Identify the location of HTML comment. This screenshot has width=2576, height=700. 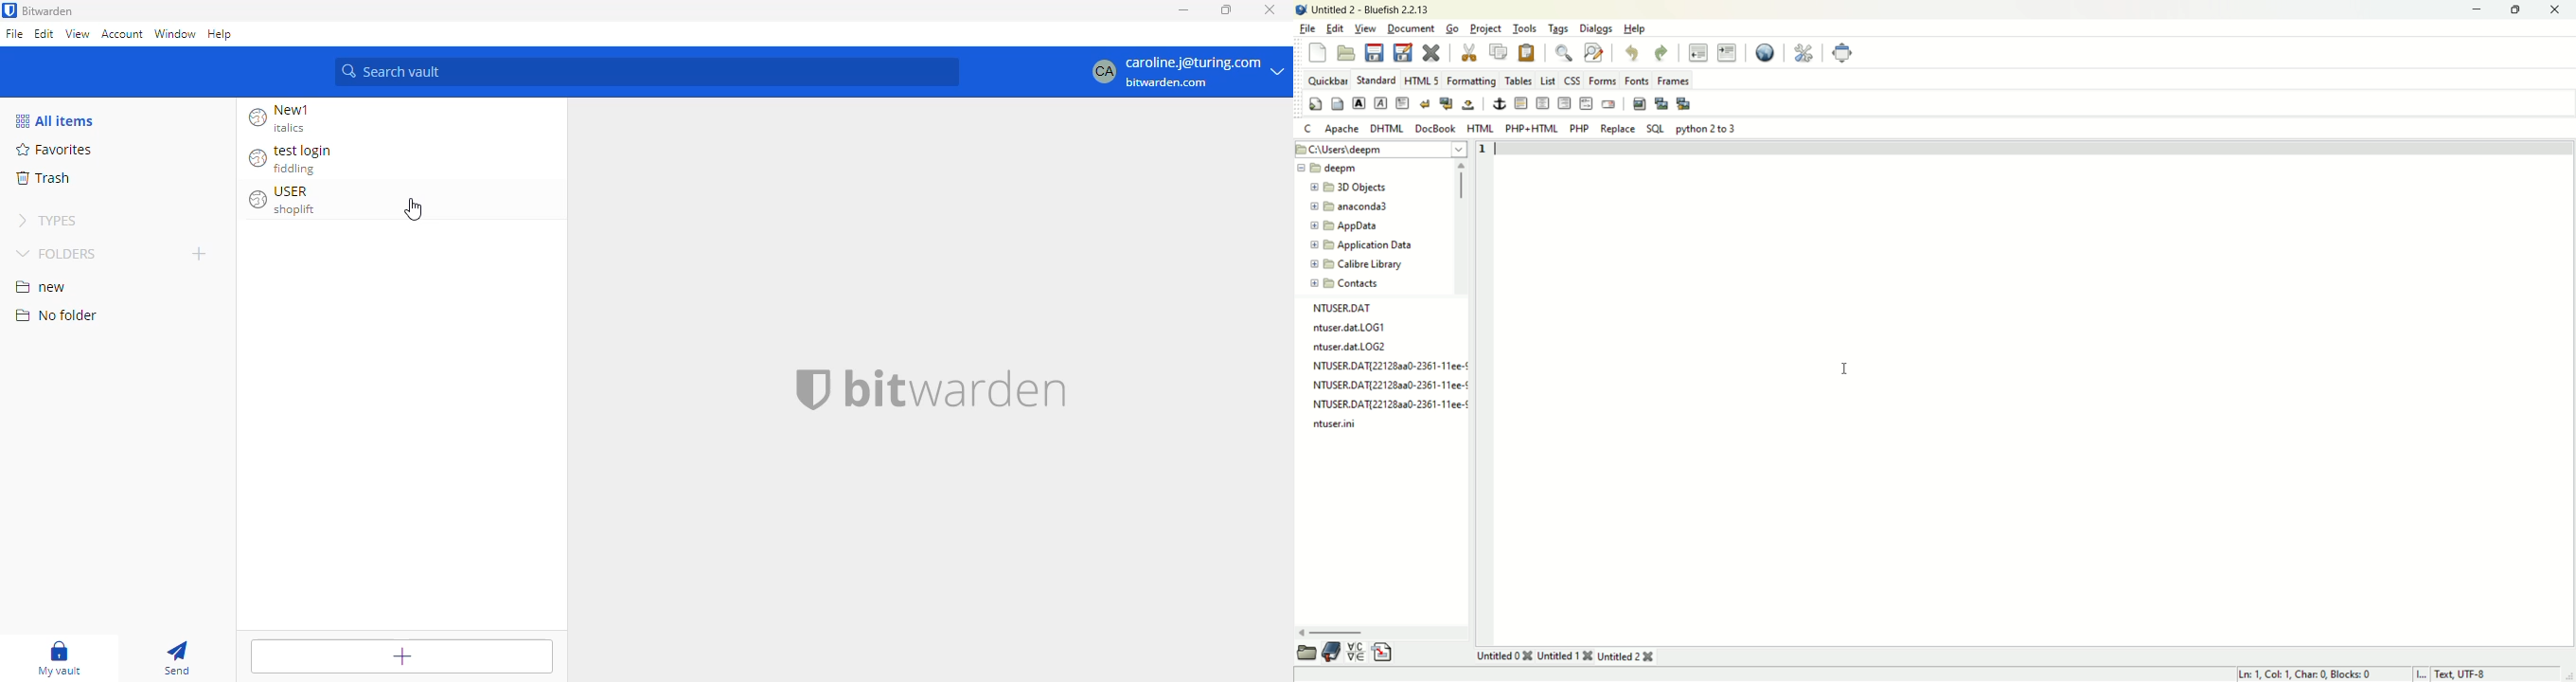
(1586, 104).